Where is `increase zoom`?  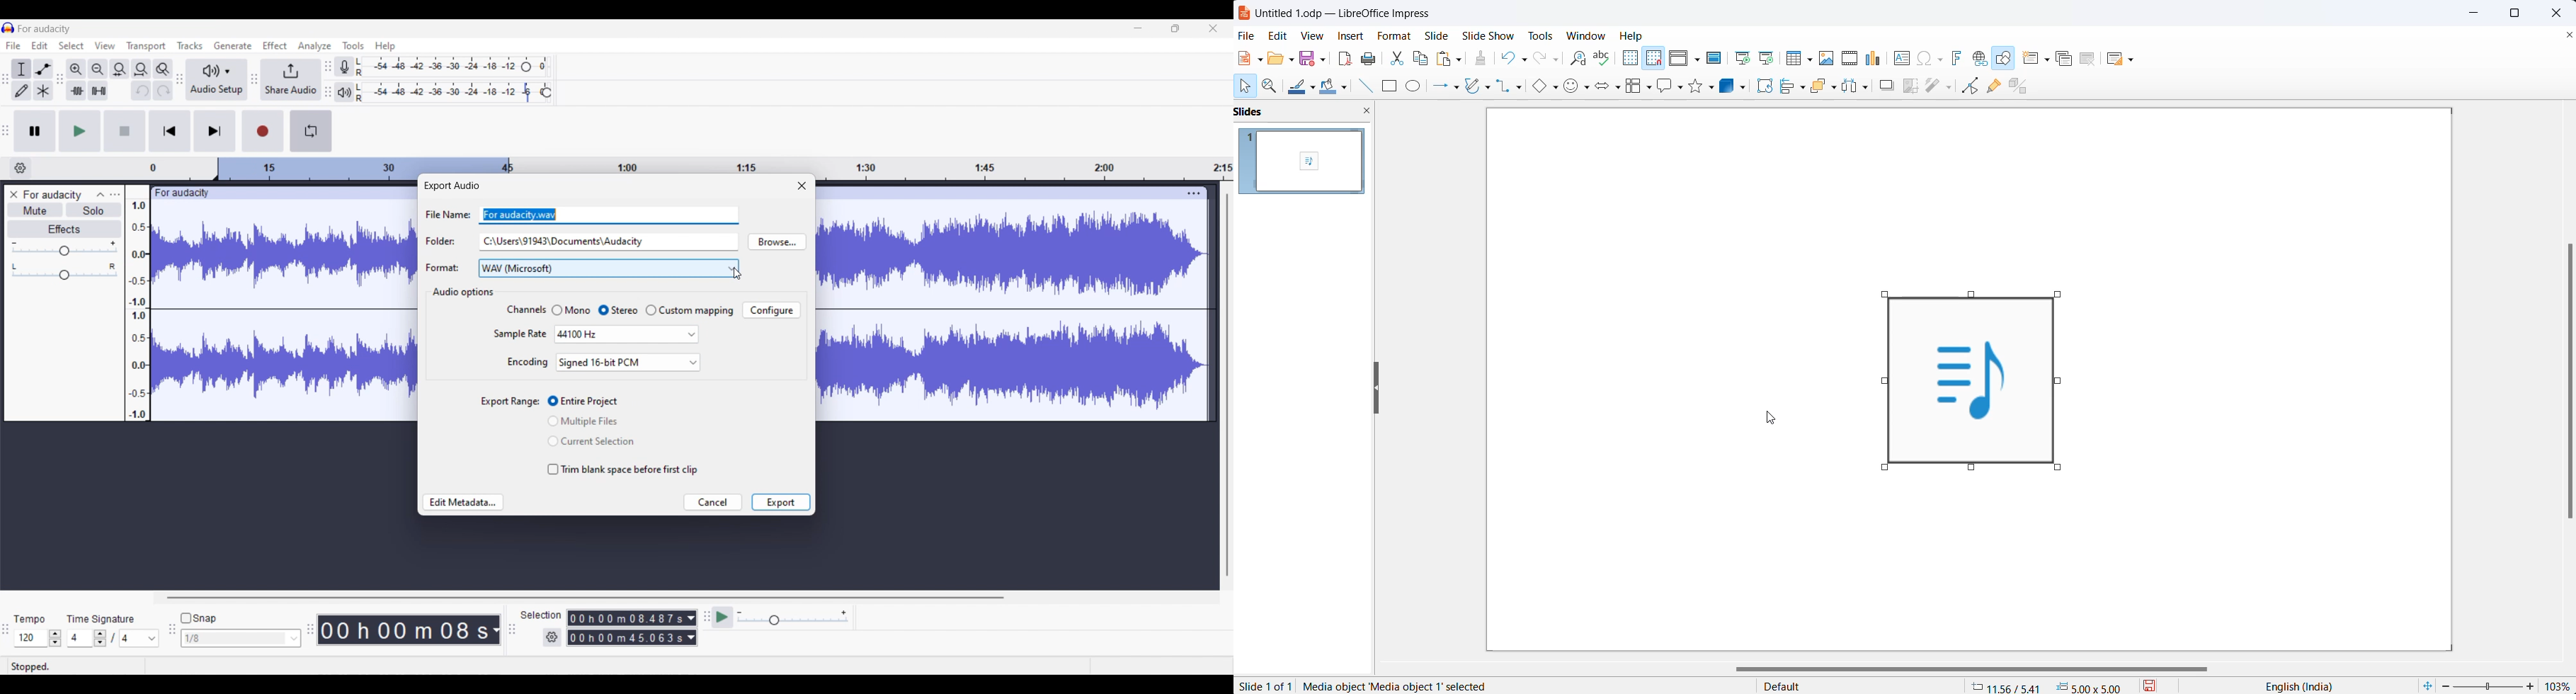
increase zoom is located at coordinates (2531, 685).